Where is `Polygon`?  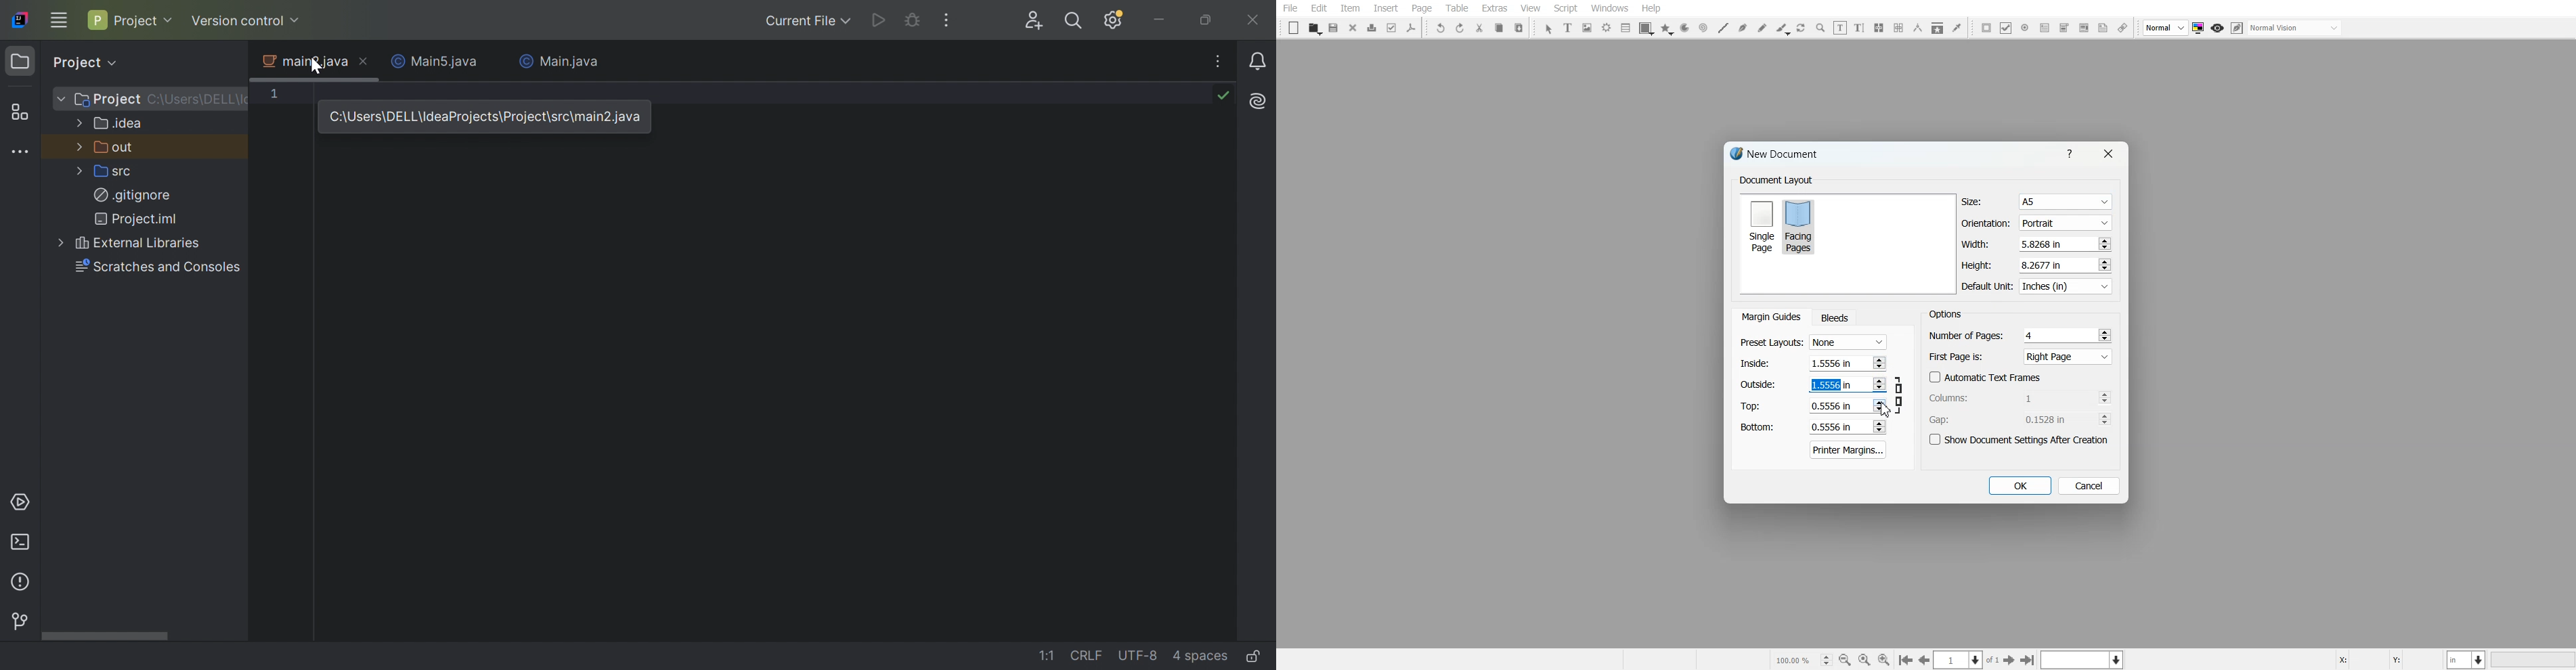
Polygon is located at coordinates (1667, 29).